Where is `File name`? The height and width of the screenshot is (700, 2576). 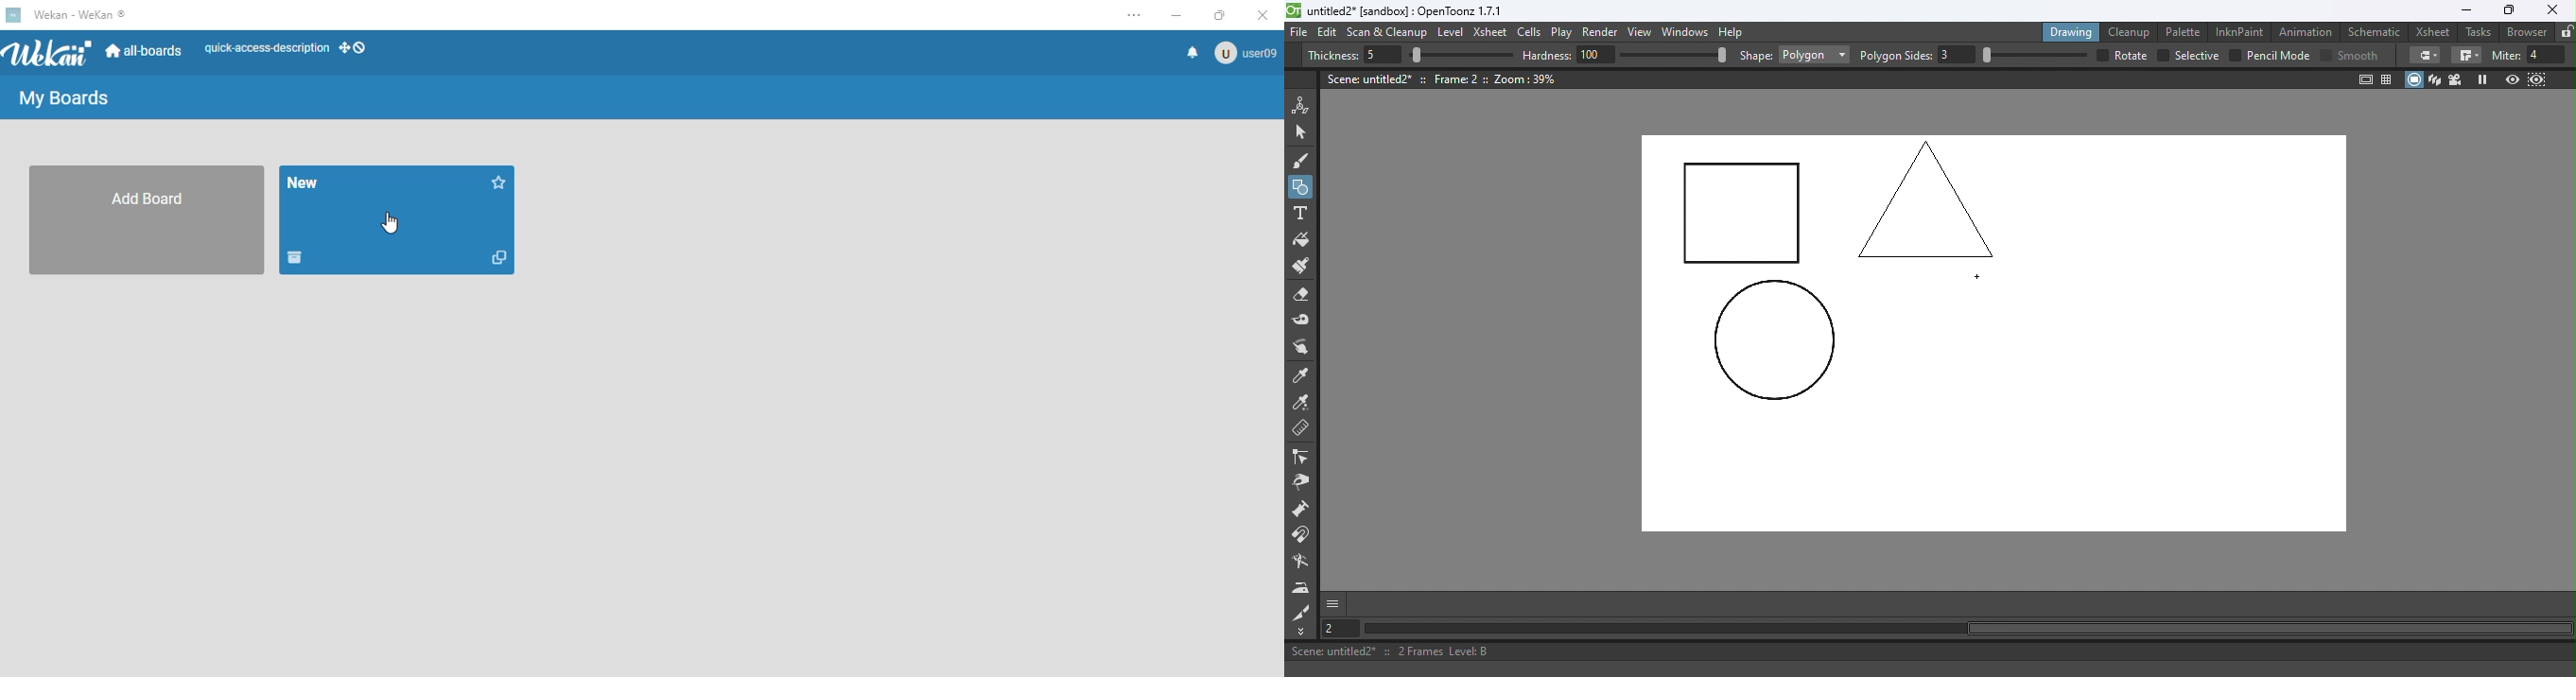
File name is located at coordinates (1406, 11).